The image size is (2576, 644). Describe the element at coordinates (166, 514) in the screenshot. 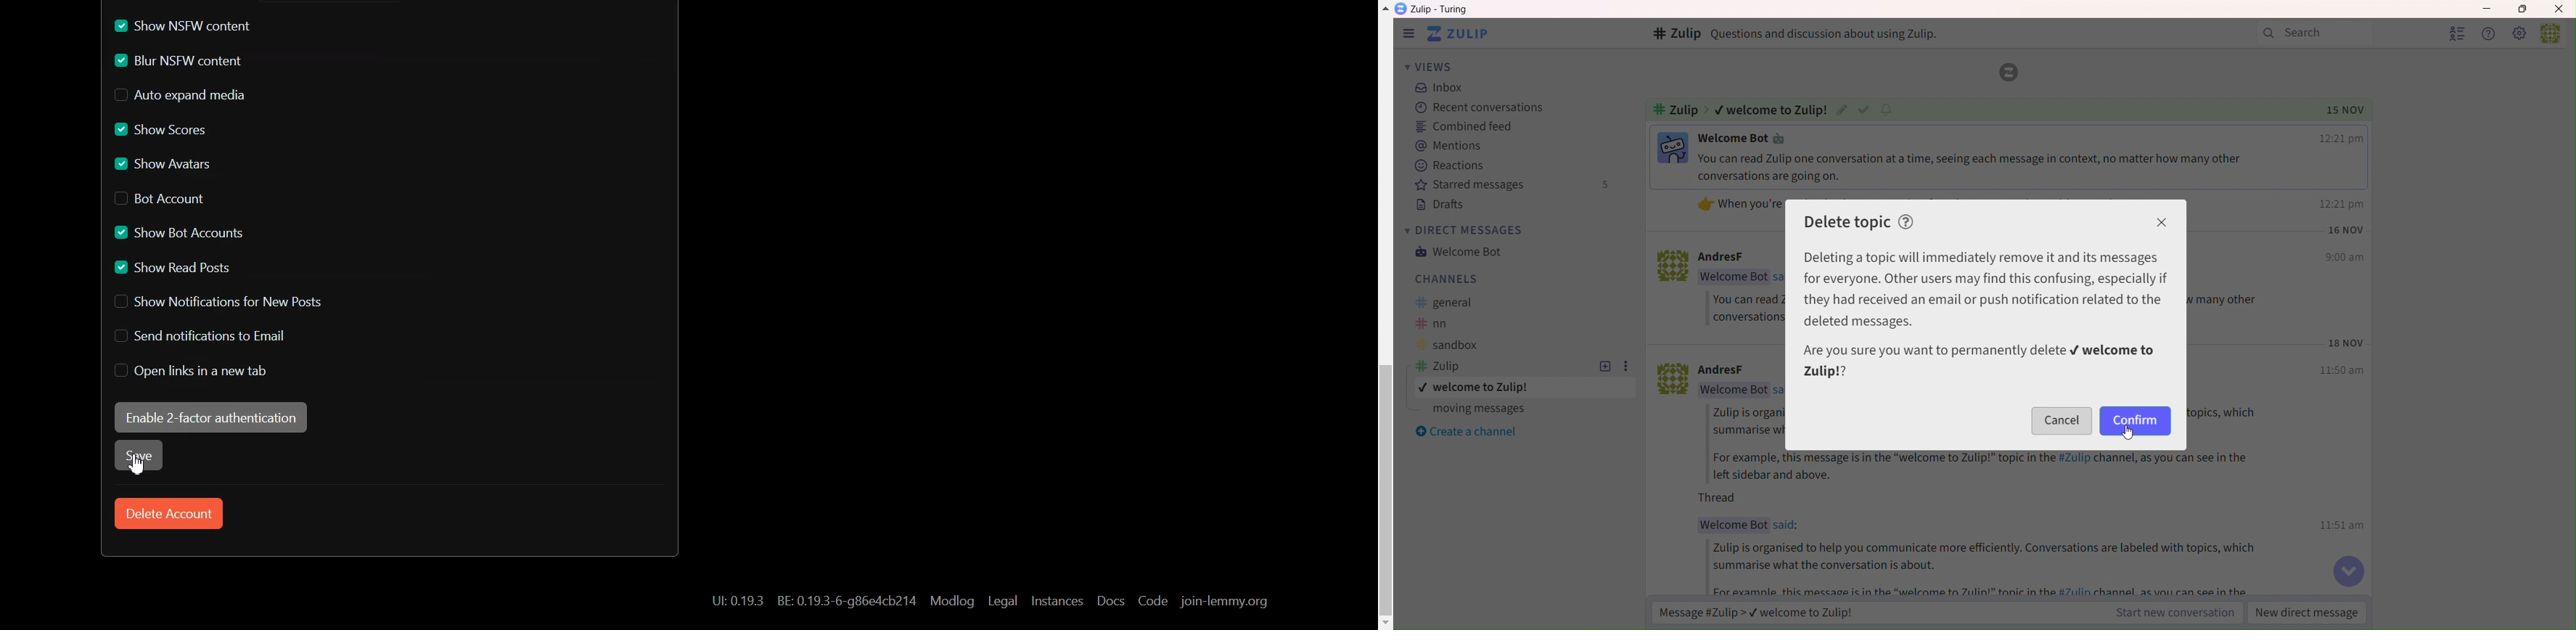

I see `Delete Account` at that location.